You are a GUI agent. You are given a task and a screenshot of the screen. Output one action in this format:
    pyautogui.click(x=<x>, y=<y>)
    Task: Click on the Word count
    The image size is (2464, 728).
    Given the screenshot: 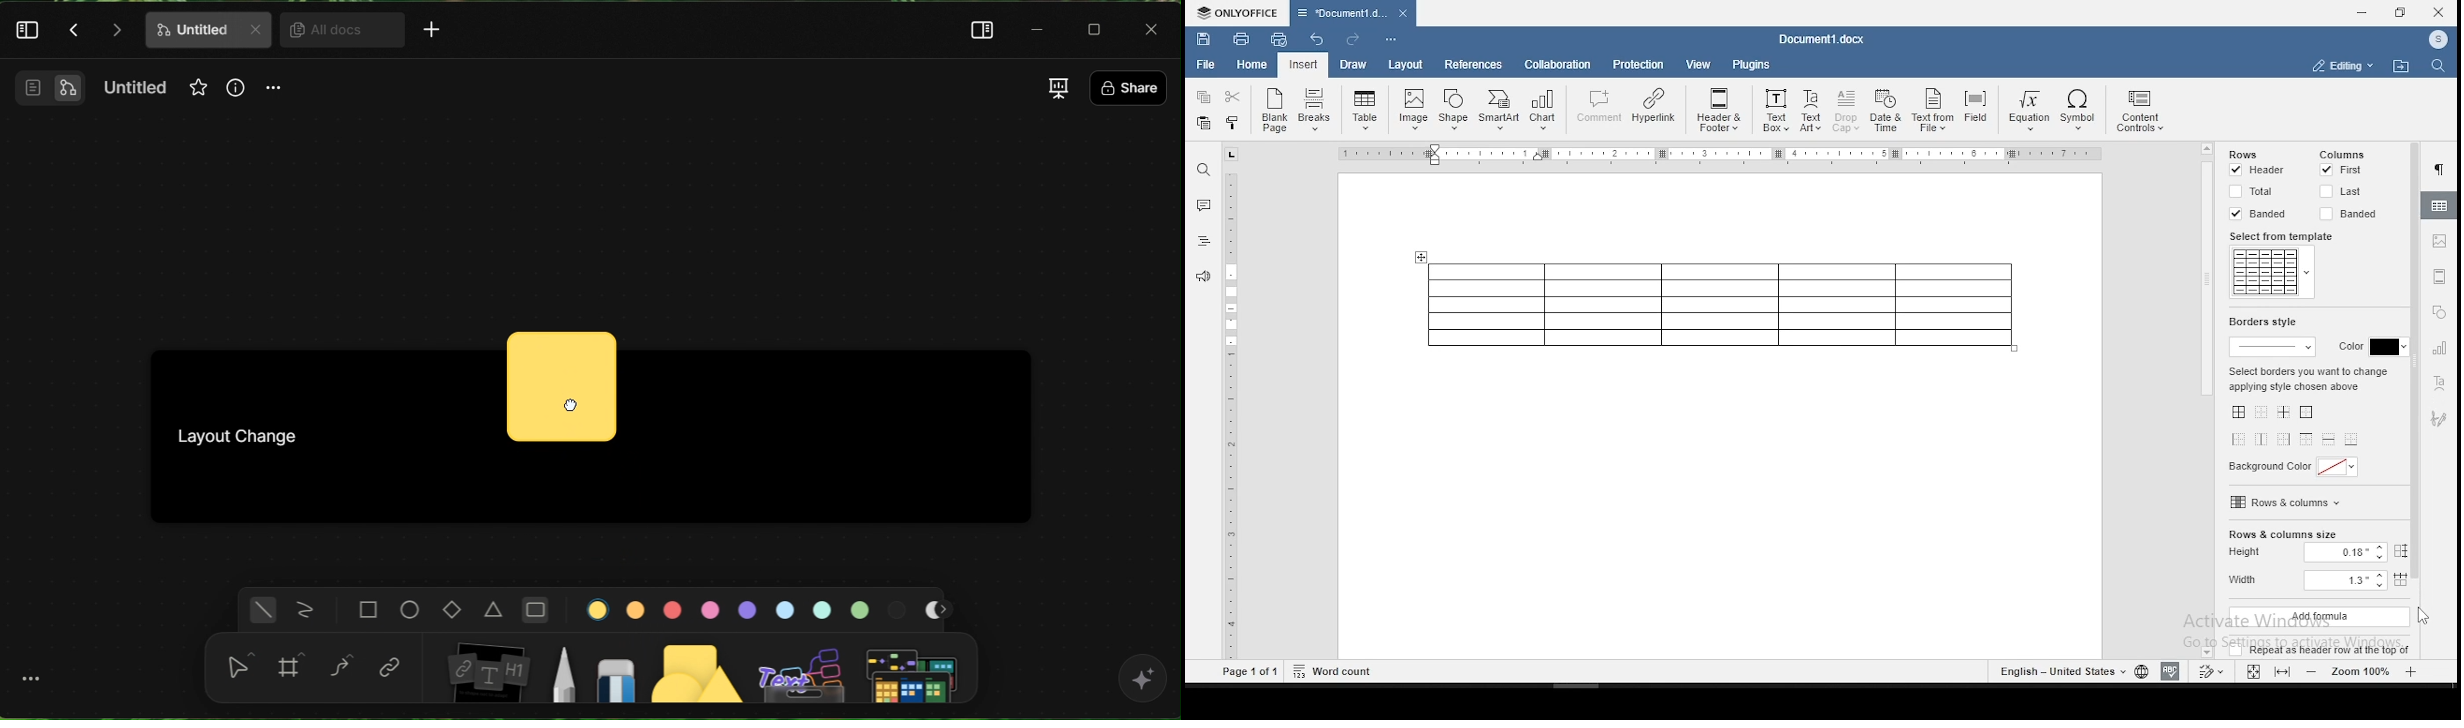 What is the action you would take?
    pyautogui.click(x=1333, y=671)
    